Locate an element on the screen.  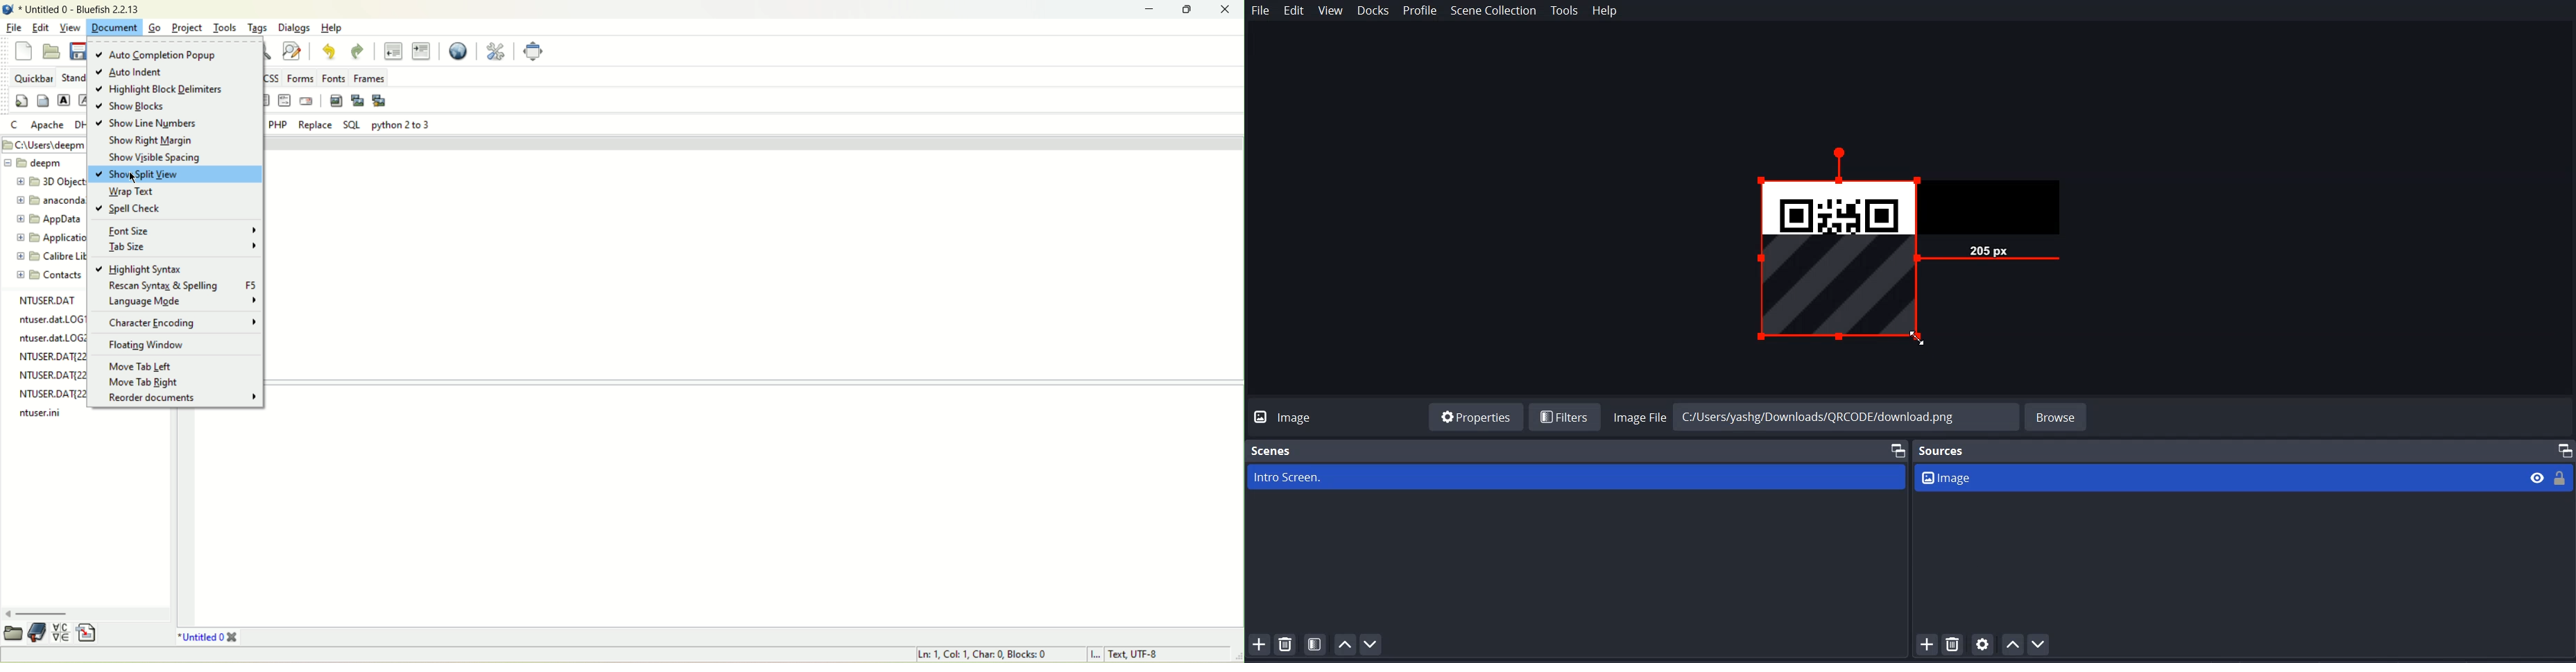
SQL is located at coordinates (354, 125).